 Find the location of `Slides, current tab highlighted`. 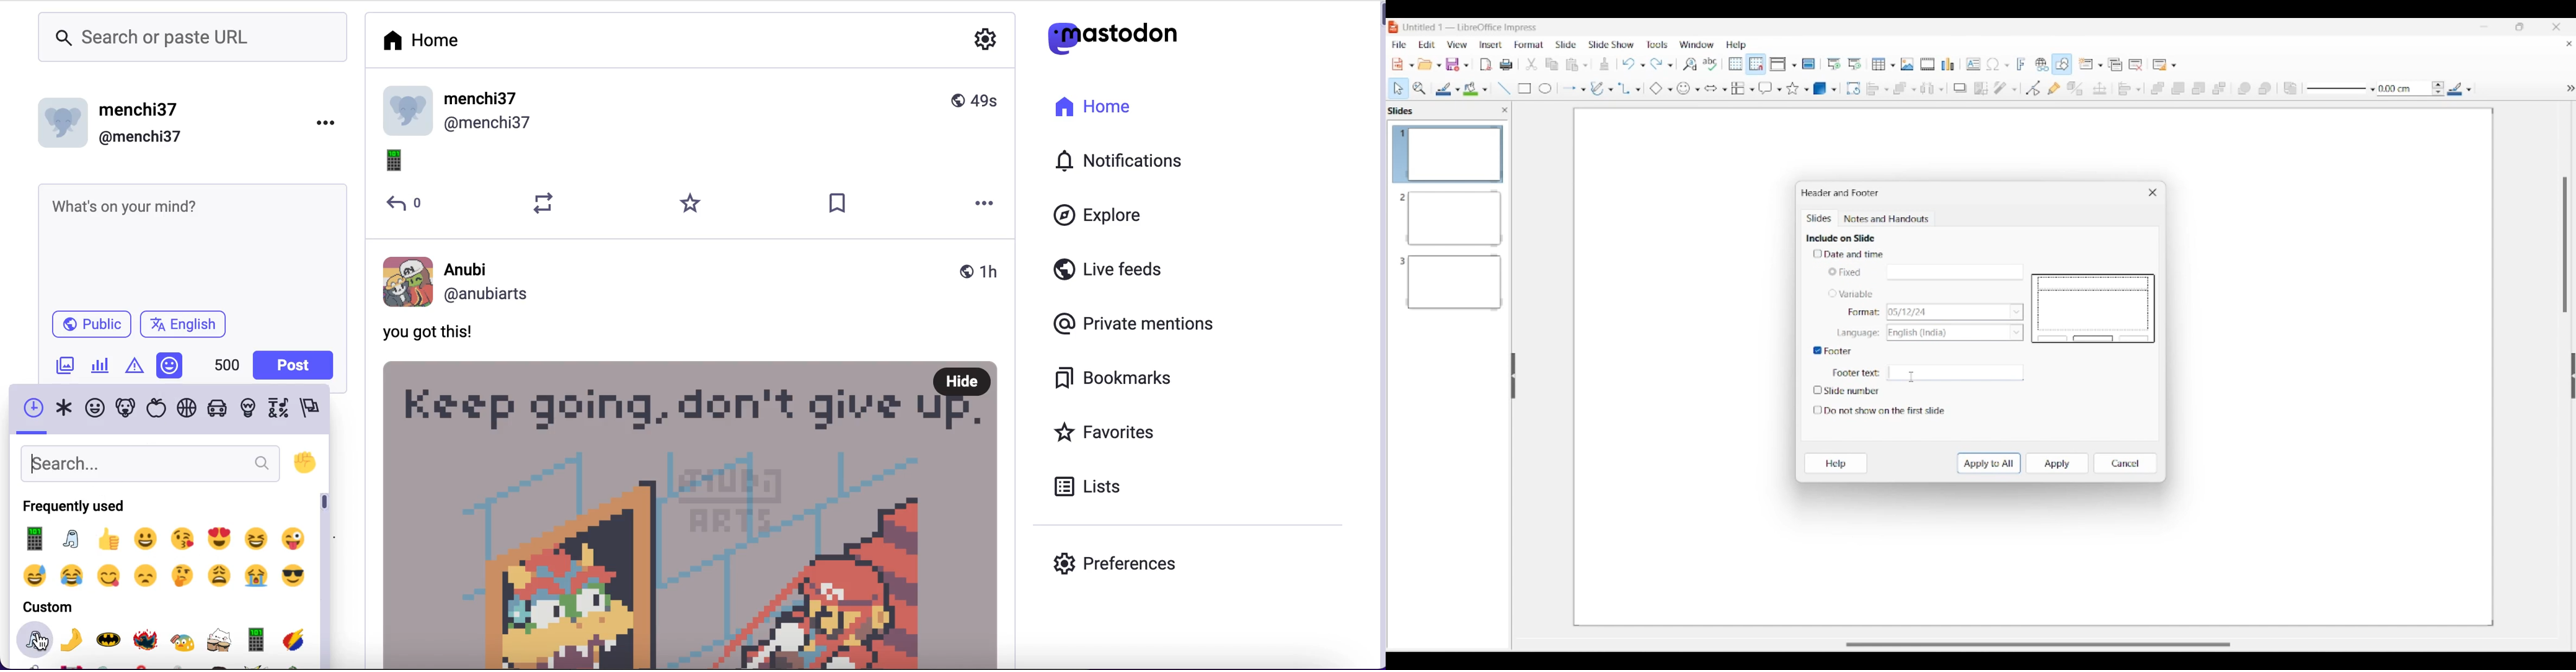

Slides, current tab highlighted is located at coordinates (1820, 219).